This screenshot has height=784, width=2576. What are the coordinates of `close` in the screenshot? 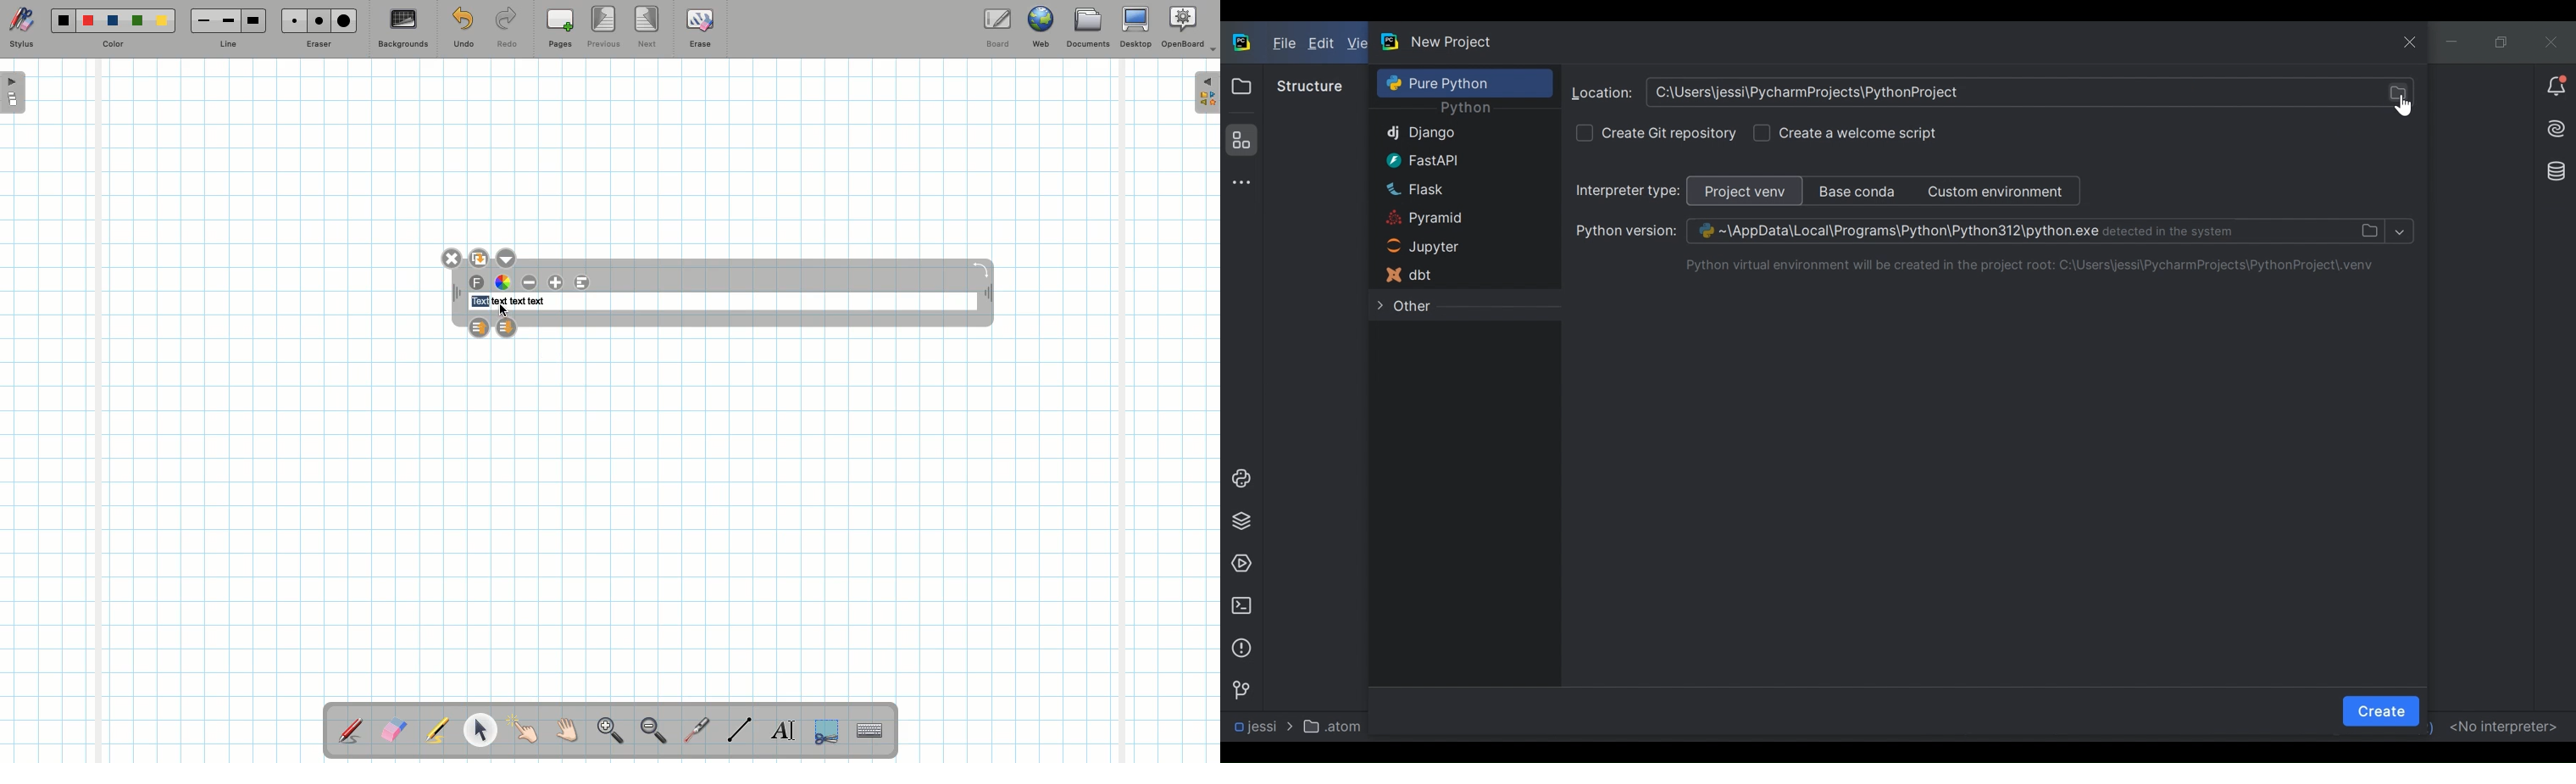 It's located at (2411, 43).